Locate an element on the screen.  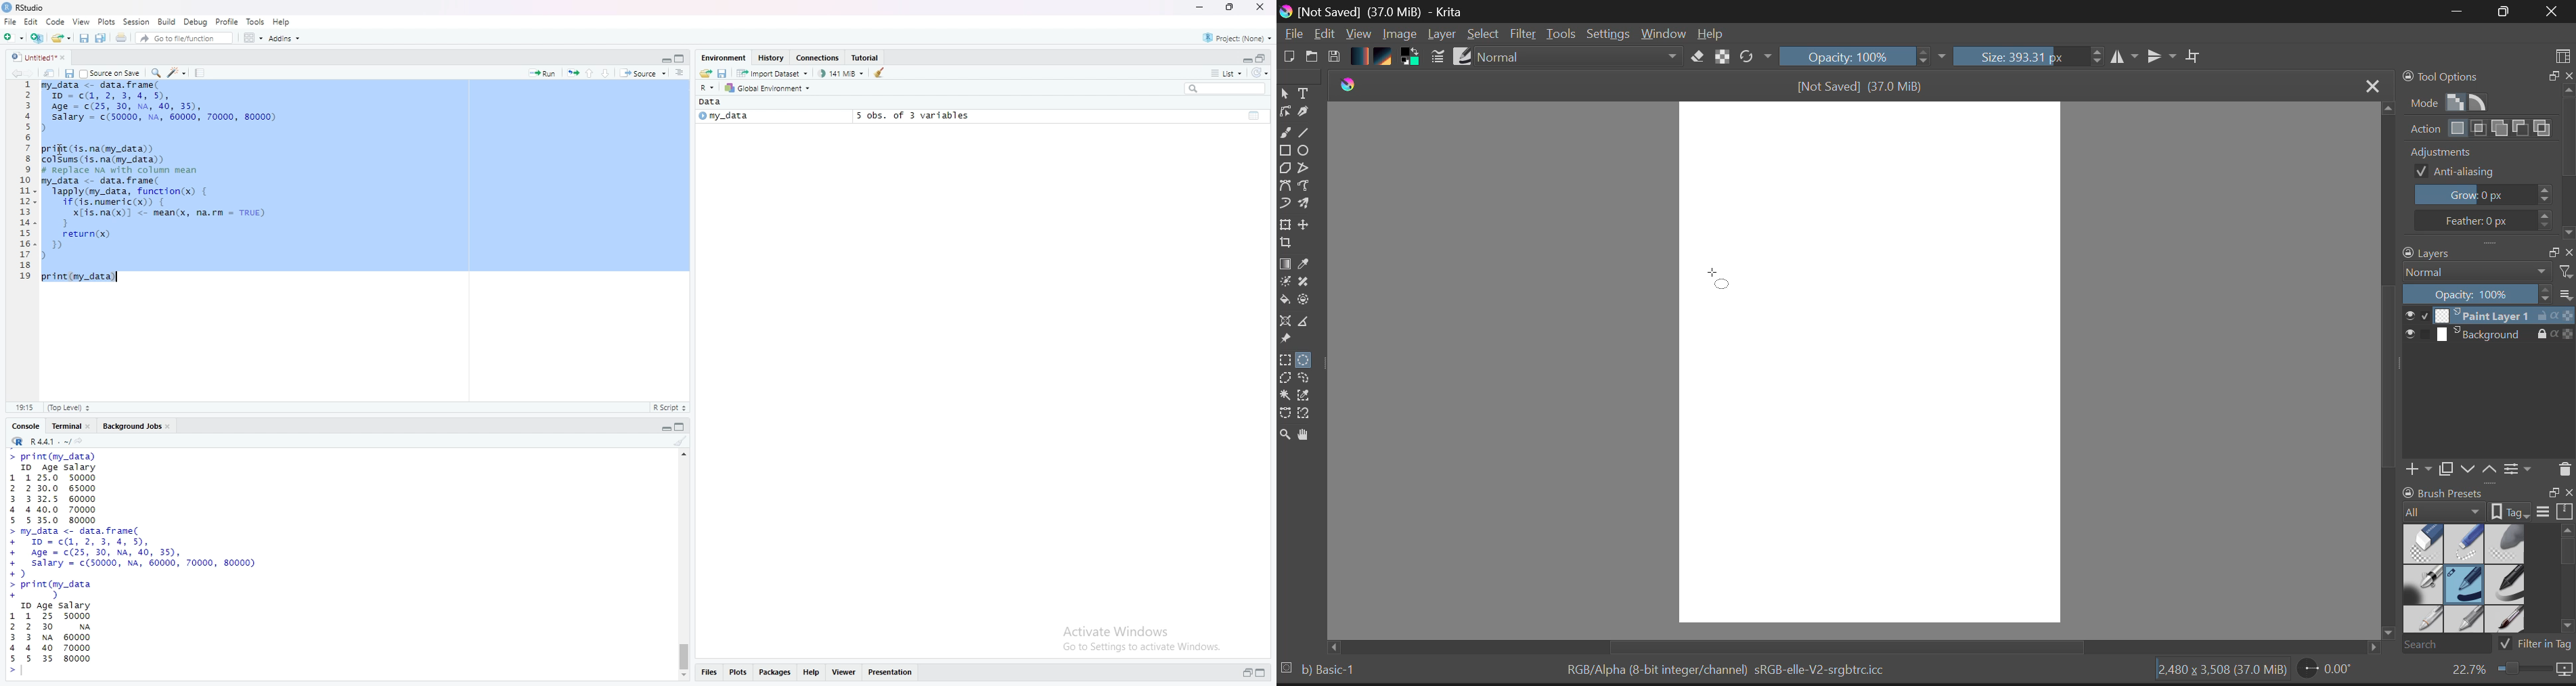
show in new window is located at coordinates (49, 74).